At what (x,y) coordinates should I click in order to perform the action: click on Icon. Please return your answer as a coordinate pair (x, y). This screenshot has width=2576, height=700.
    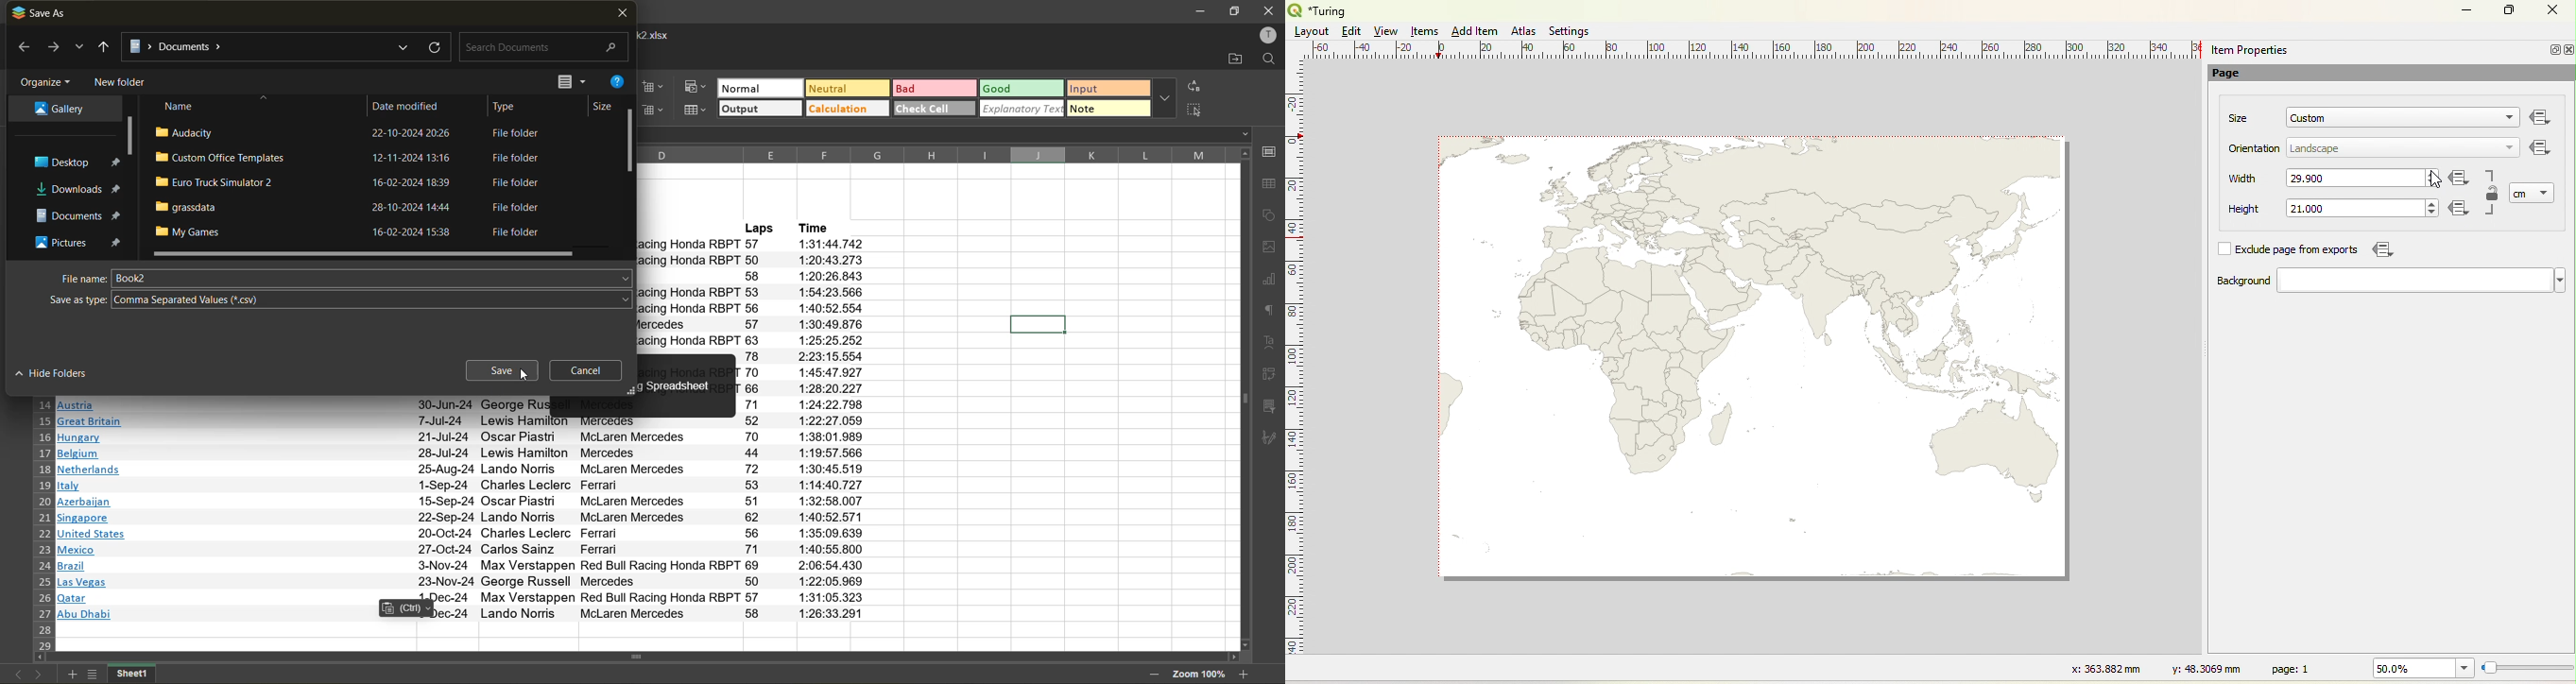
    Looking at the image, I should click on (2380, 249).